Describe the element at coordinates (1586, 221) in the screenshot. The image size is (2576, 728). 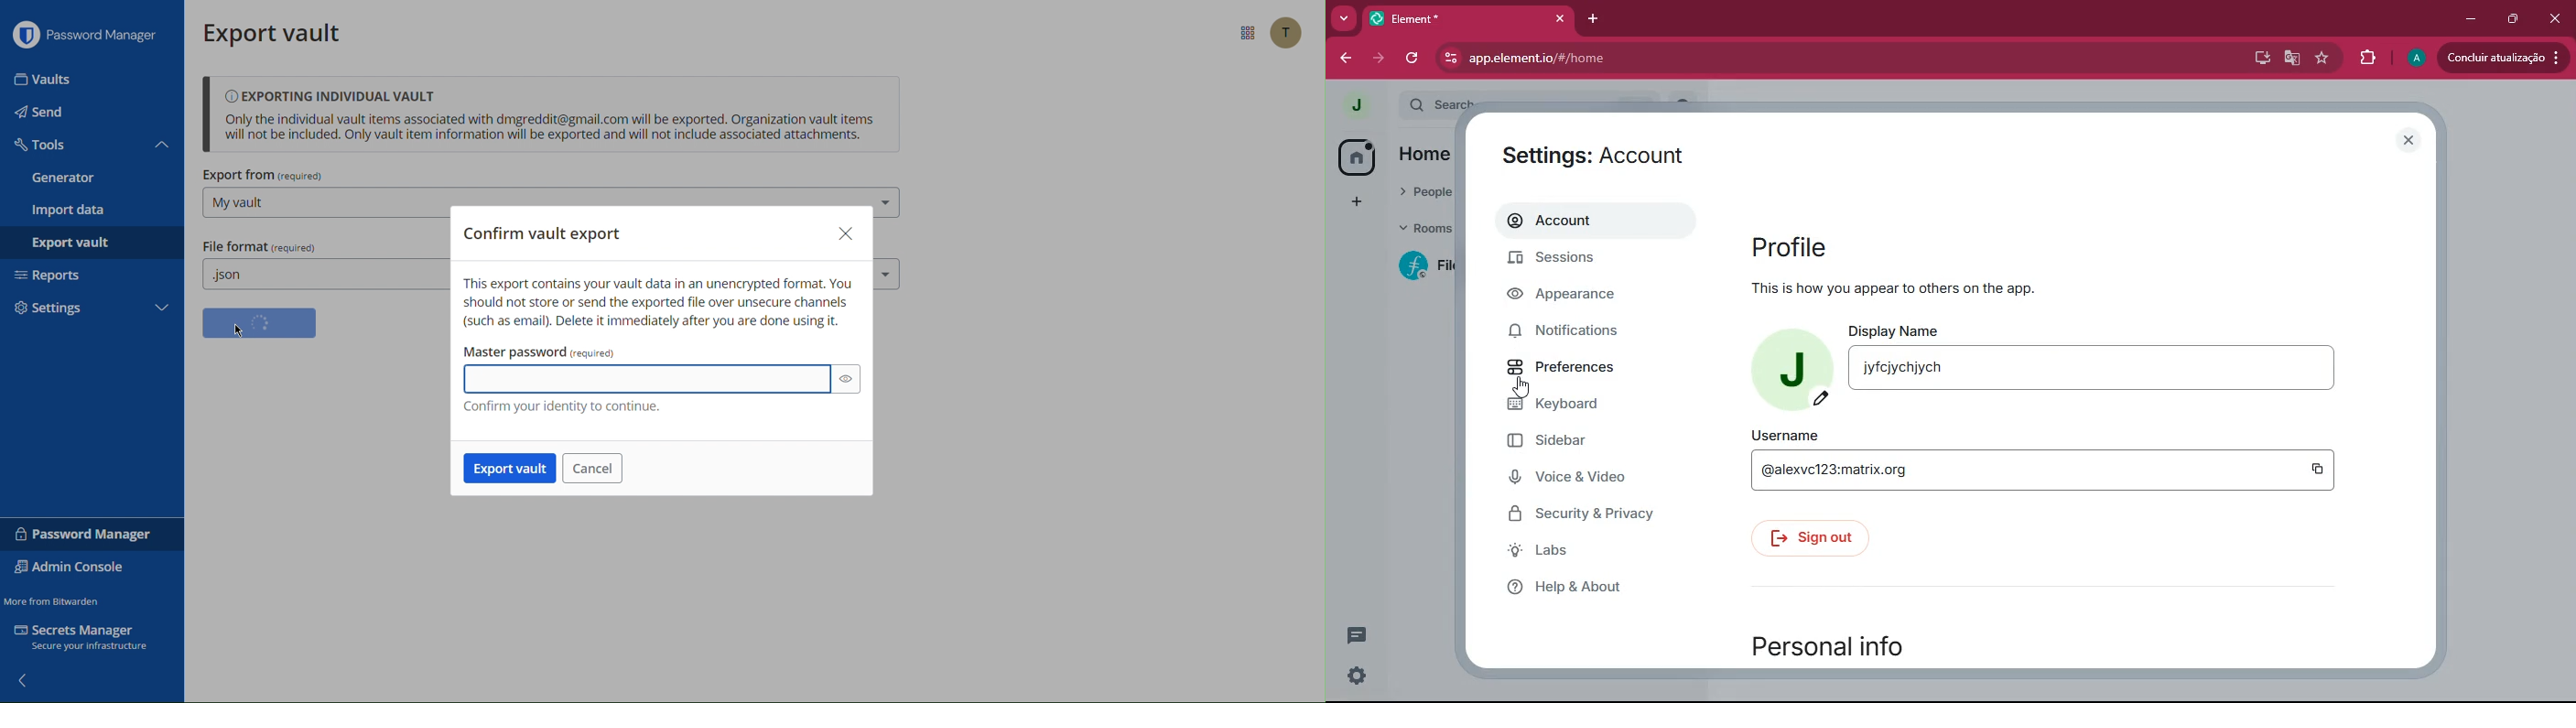
I see `account` at that location.